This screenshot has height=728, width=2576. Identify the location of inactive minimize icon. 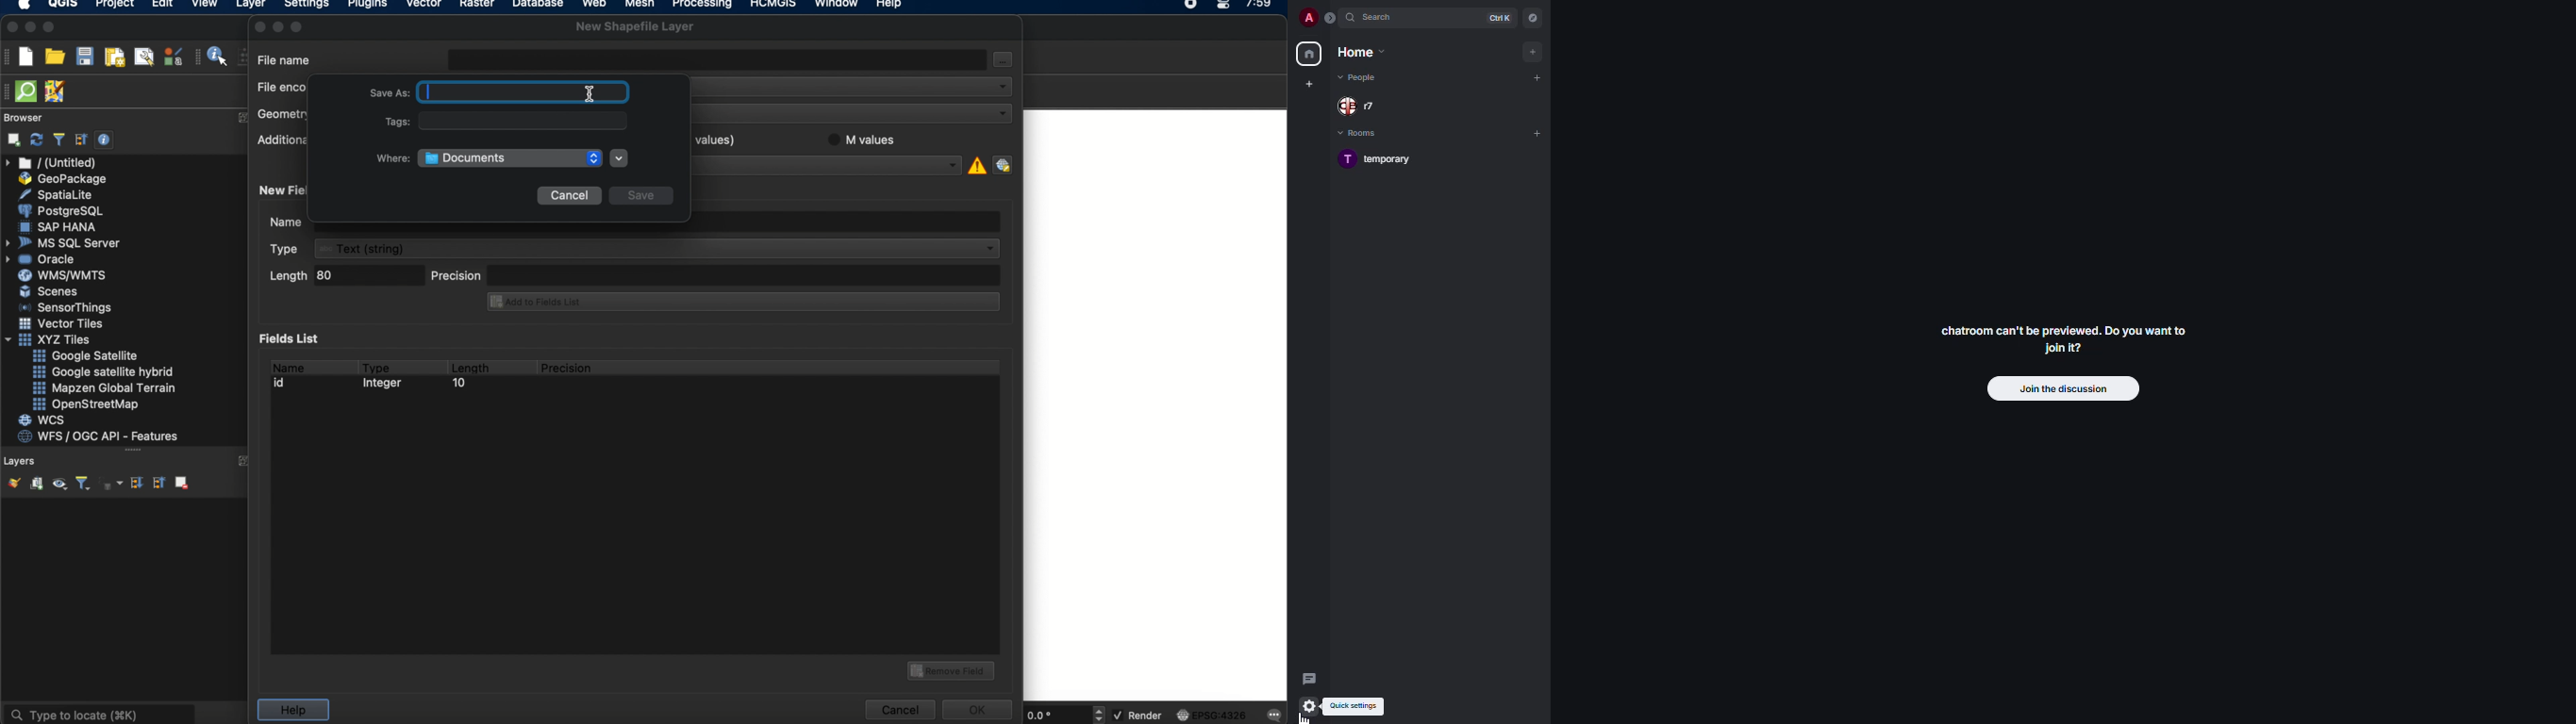
(278, 26).